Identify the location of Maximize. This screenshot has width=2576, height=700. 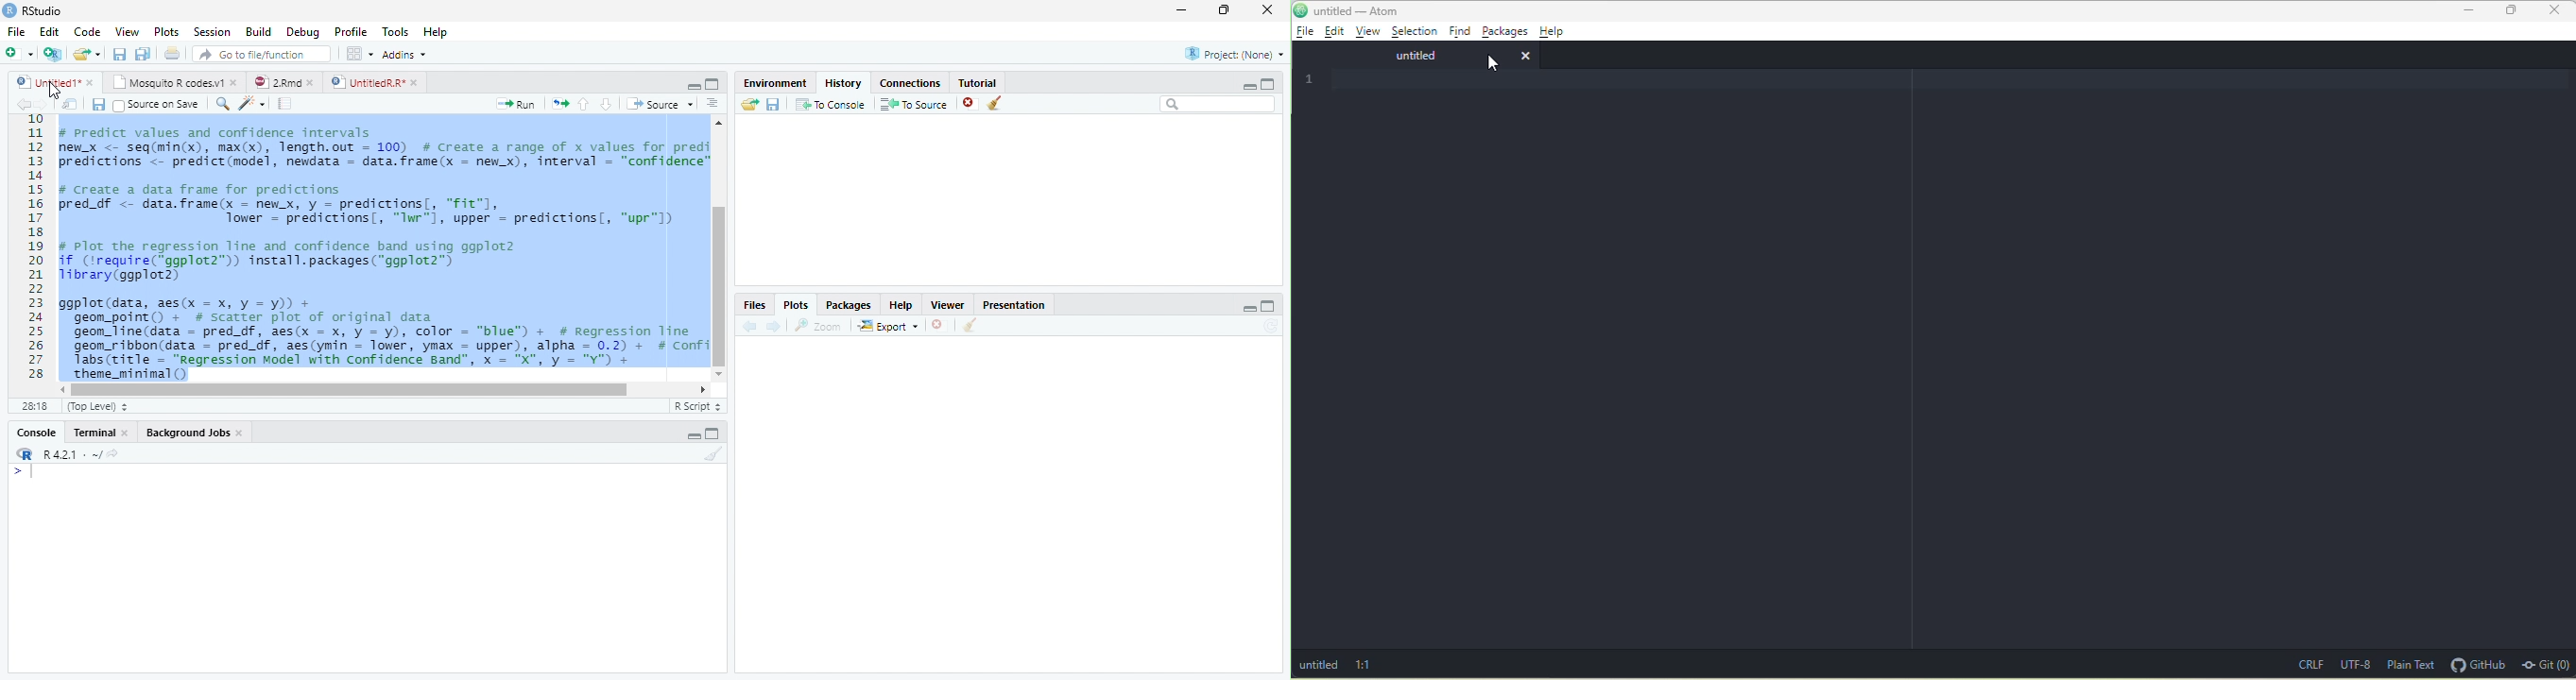
(1266, 307).